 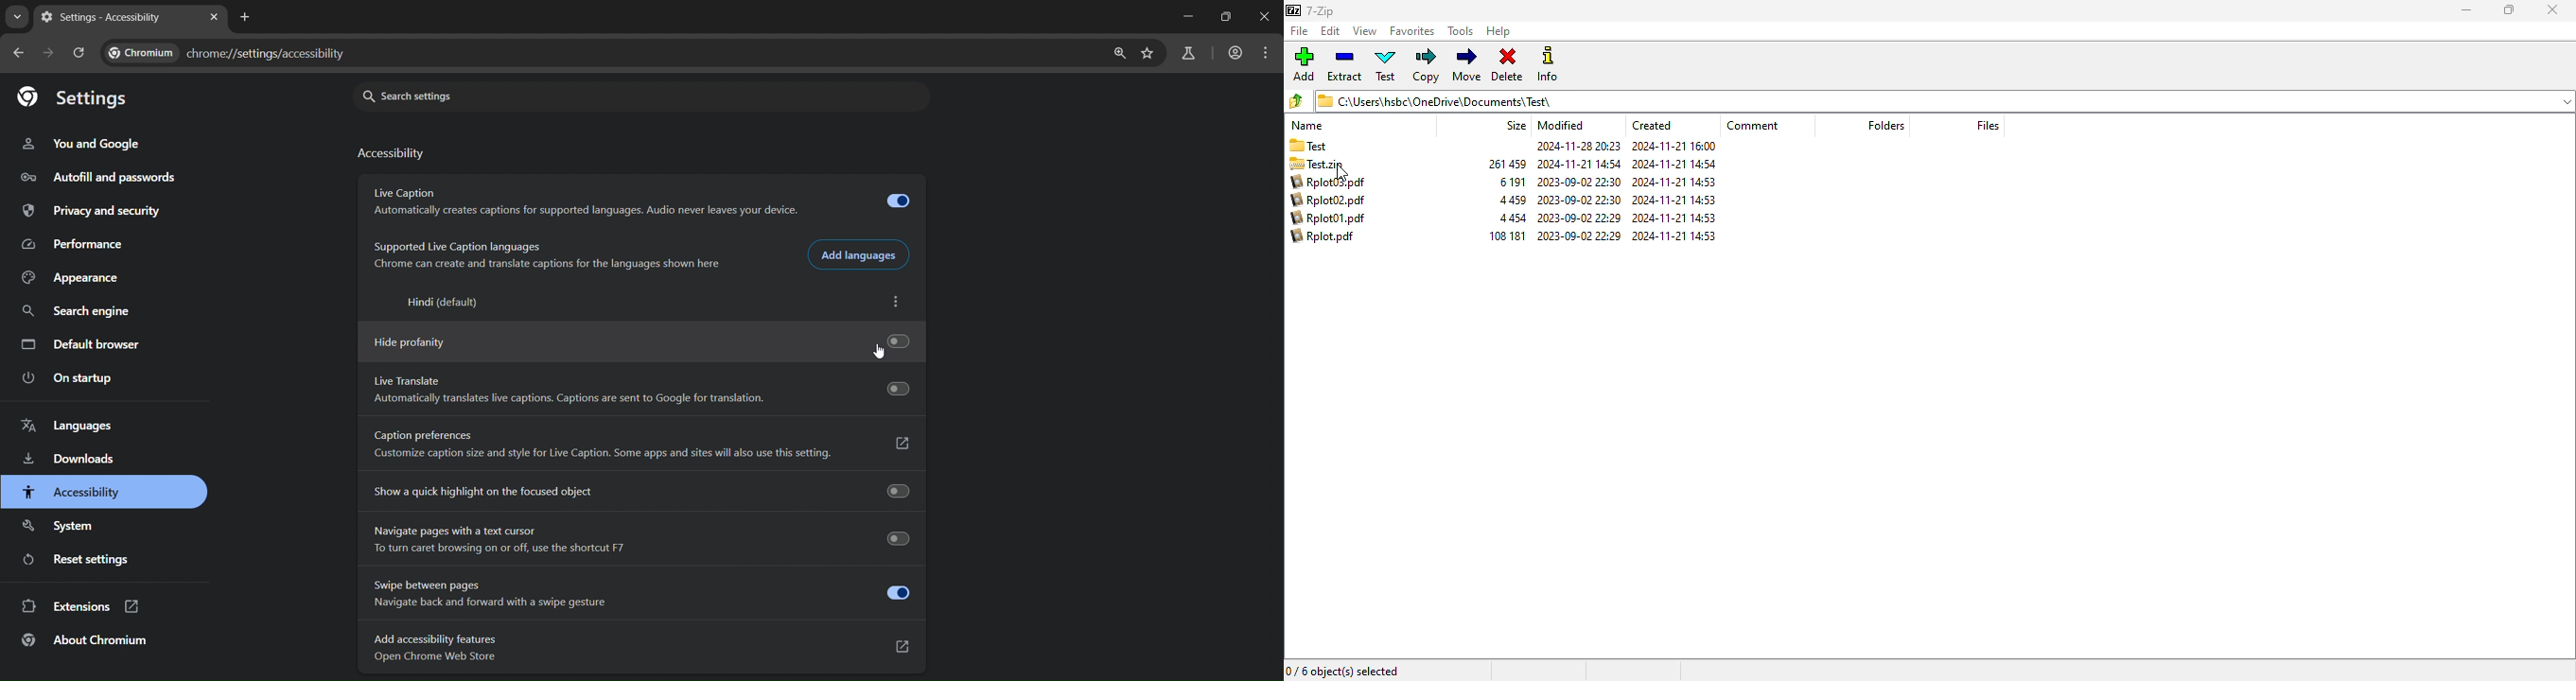 What do you see at coordinates (51, 56) in the screenshot?
I see `go forward one page` at bounding box center [51, 56].